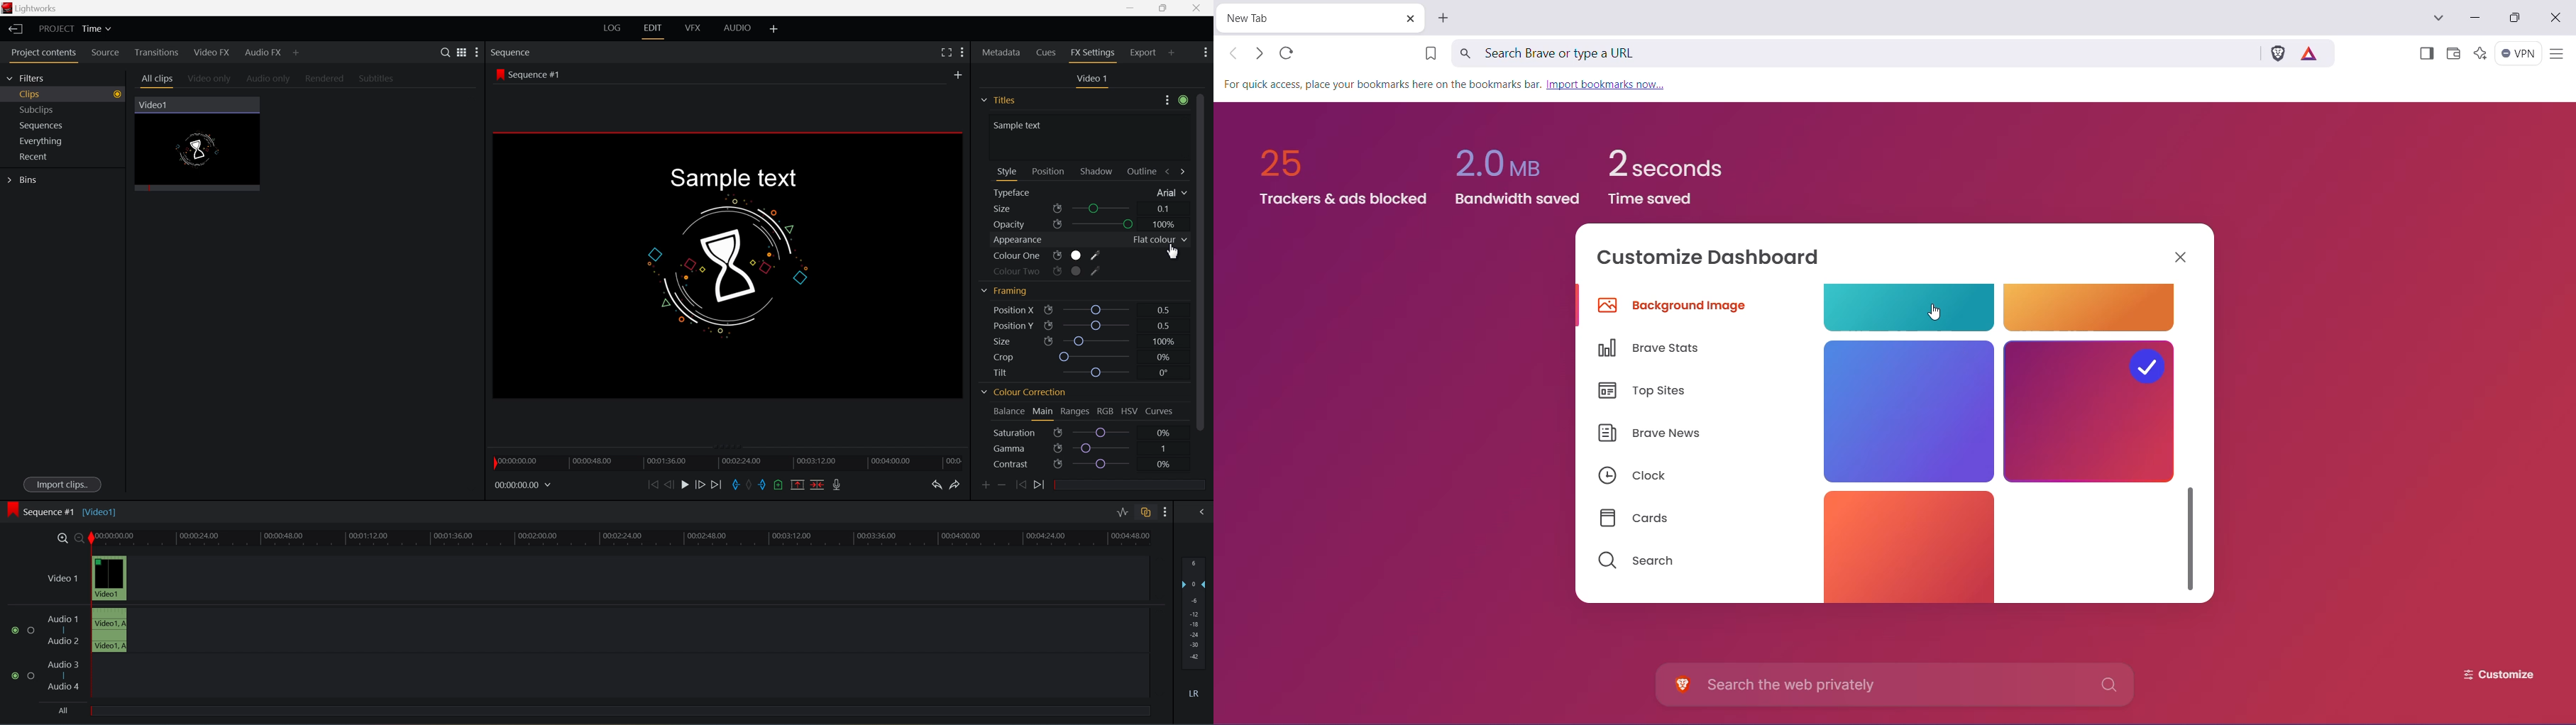 This screenshot has height=728, width=2576. I want to click on cues, so click(1047, 54).